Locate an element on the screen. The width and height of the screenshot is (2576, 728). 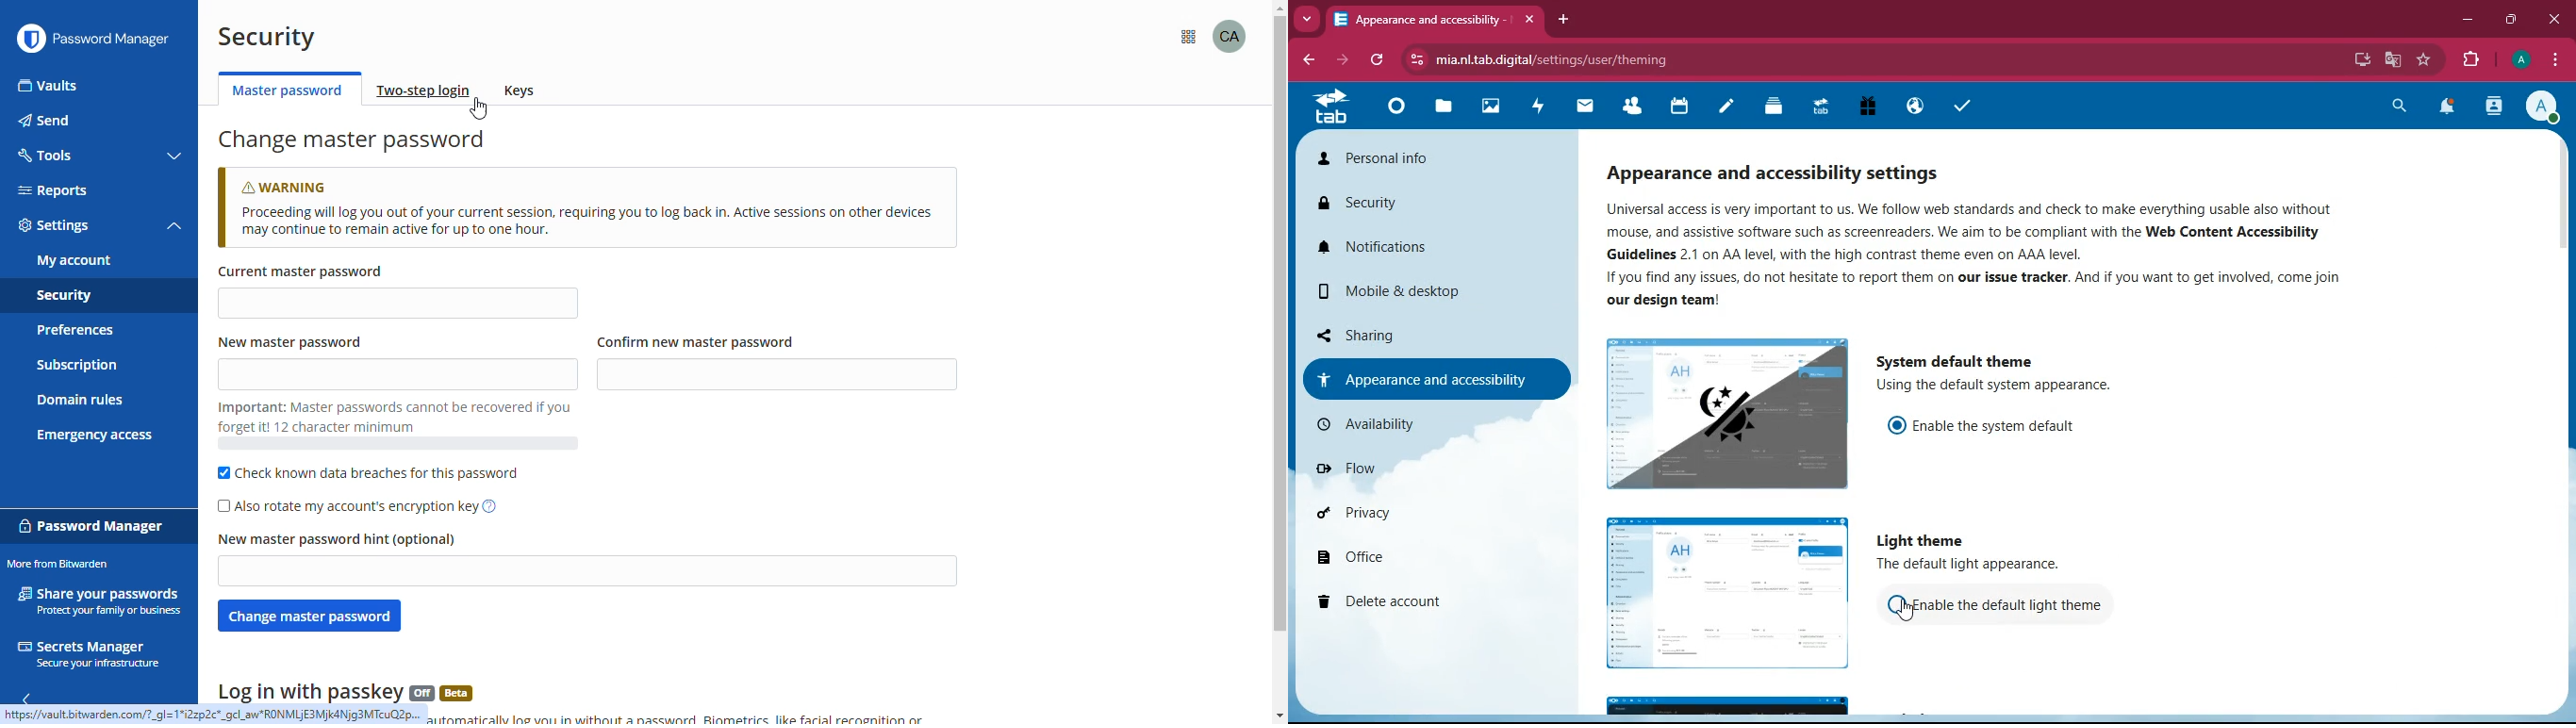
back is located at coordinates (1311, 60).